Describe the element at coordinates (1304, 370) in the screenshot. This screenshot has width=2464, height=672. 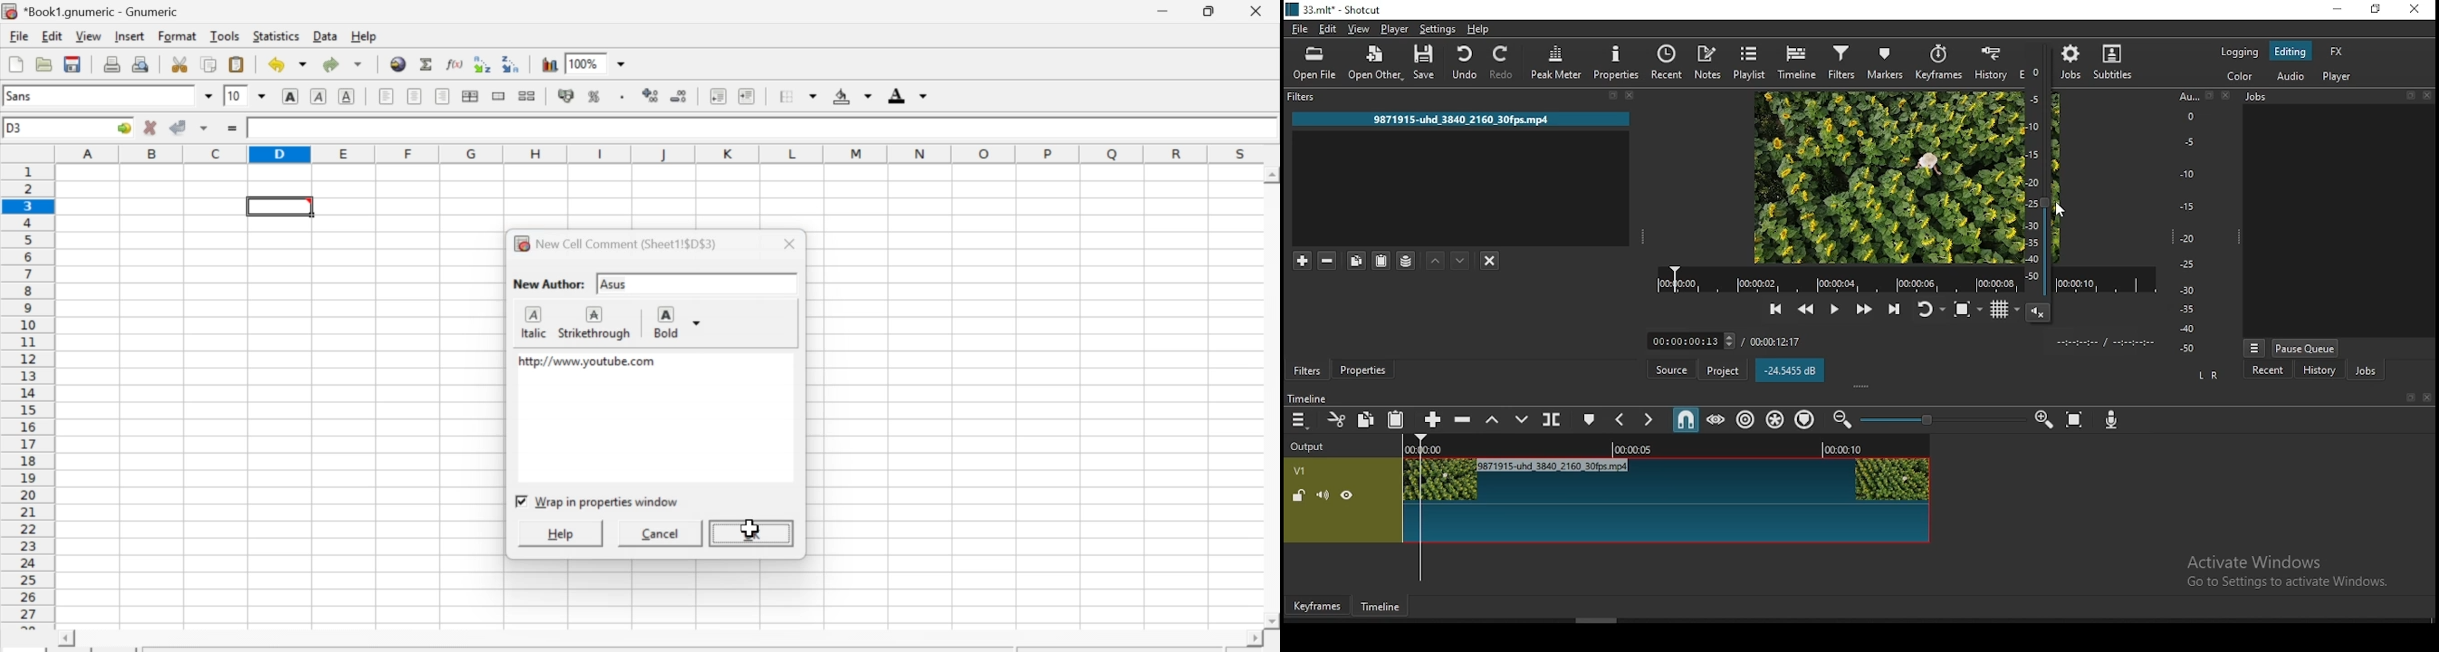
I see `filters` at that location.